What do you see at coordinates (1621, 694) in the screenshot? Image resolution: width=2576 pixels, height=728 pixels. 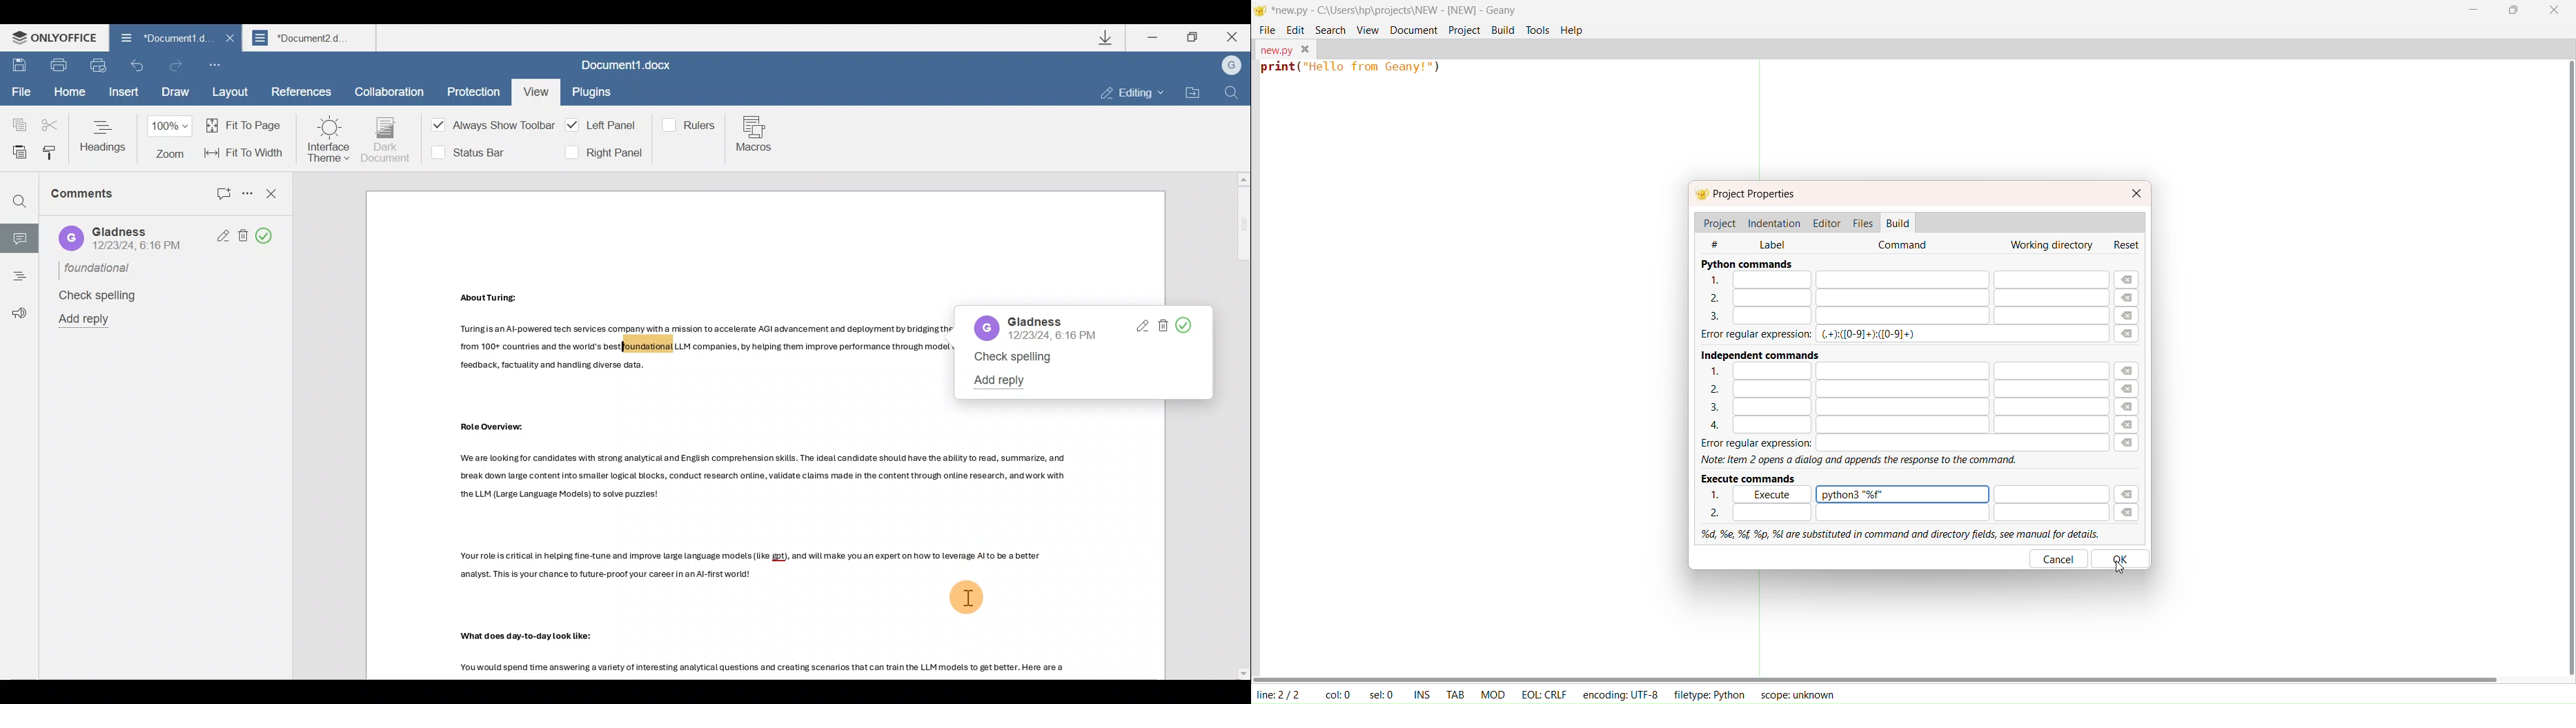 I see `encoding: UTF -8` at bounding box center [1621, 694].